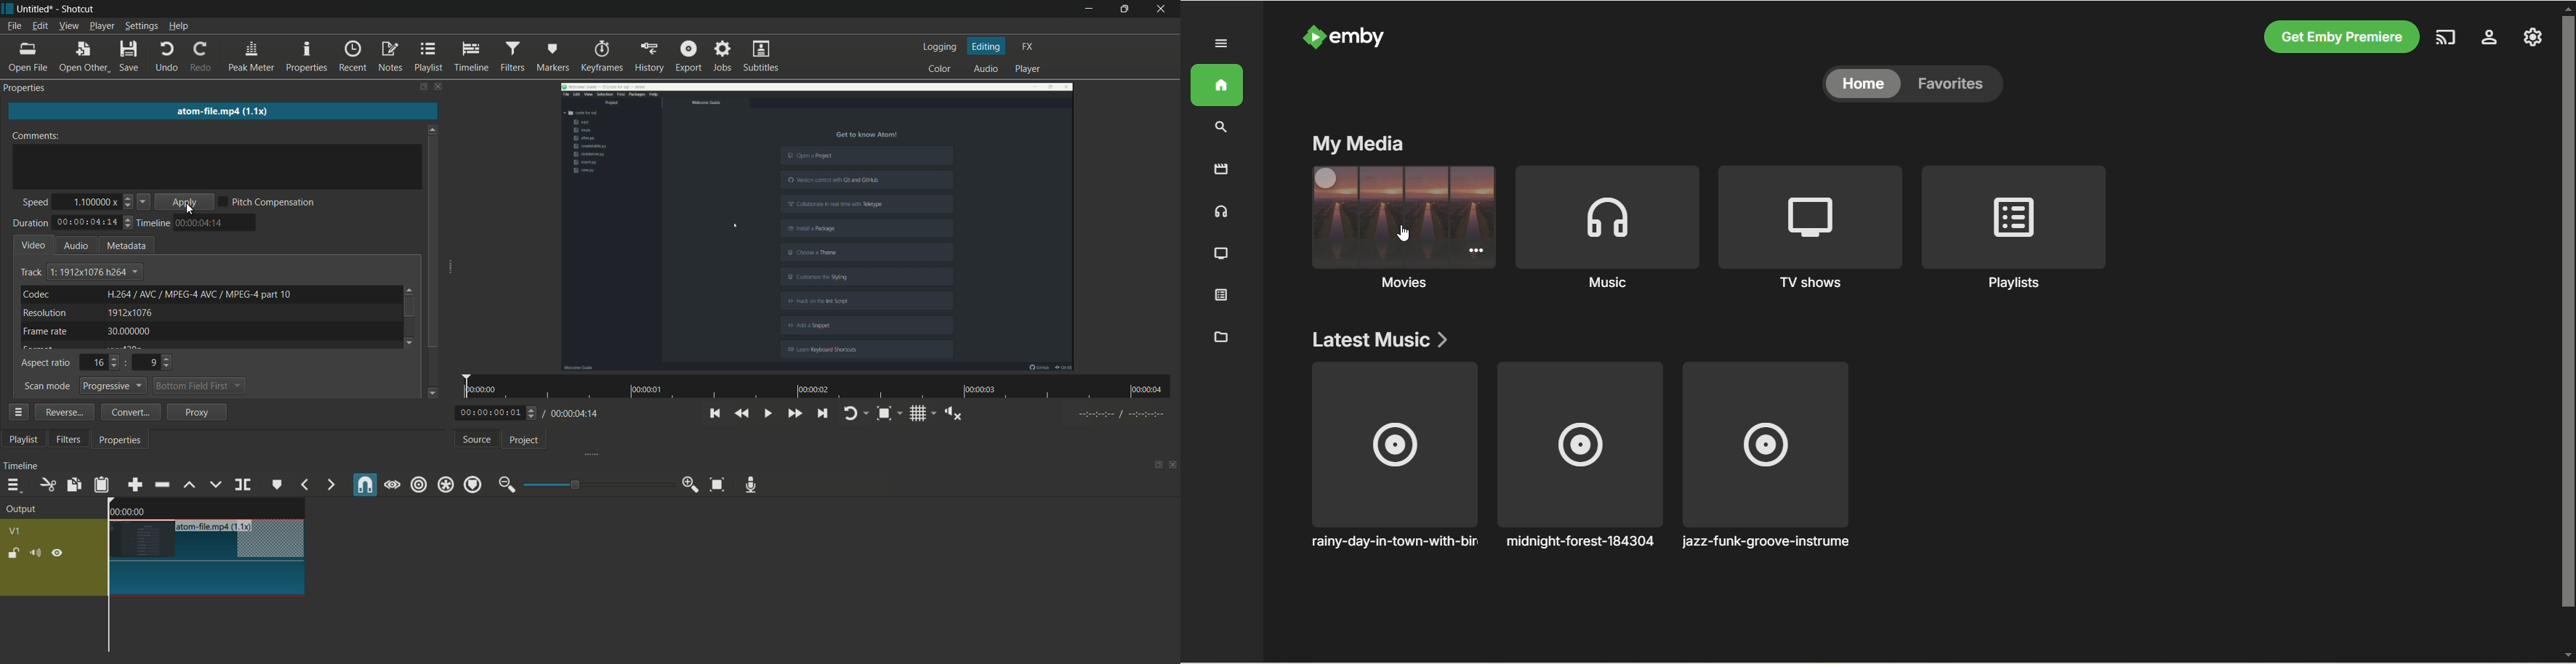 The image size is (2576, 672). I want to click on TV shows, so click(1810, 229).